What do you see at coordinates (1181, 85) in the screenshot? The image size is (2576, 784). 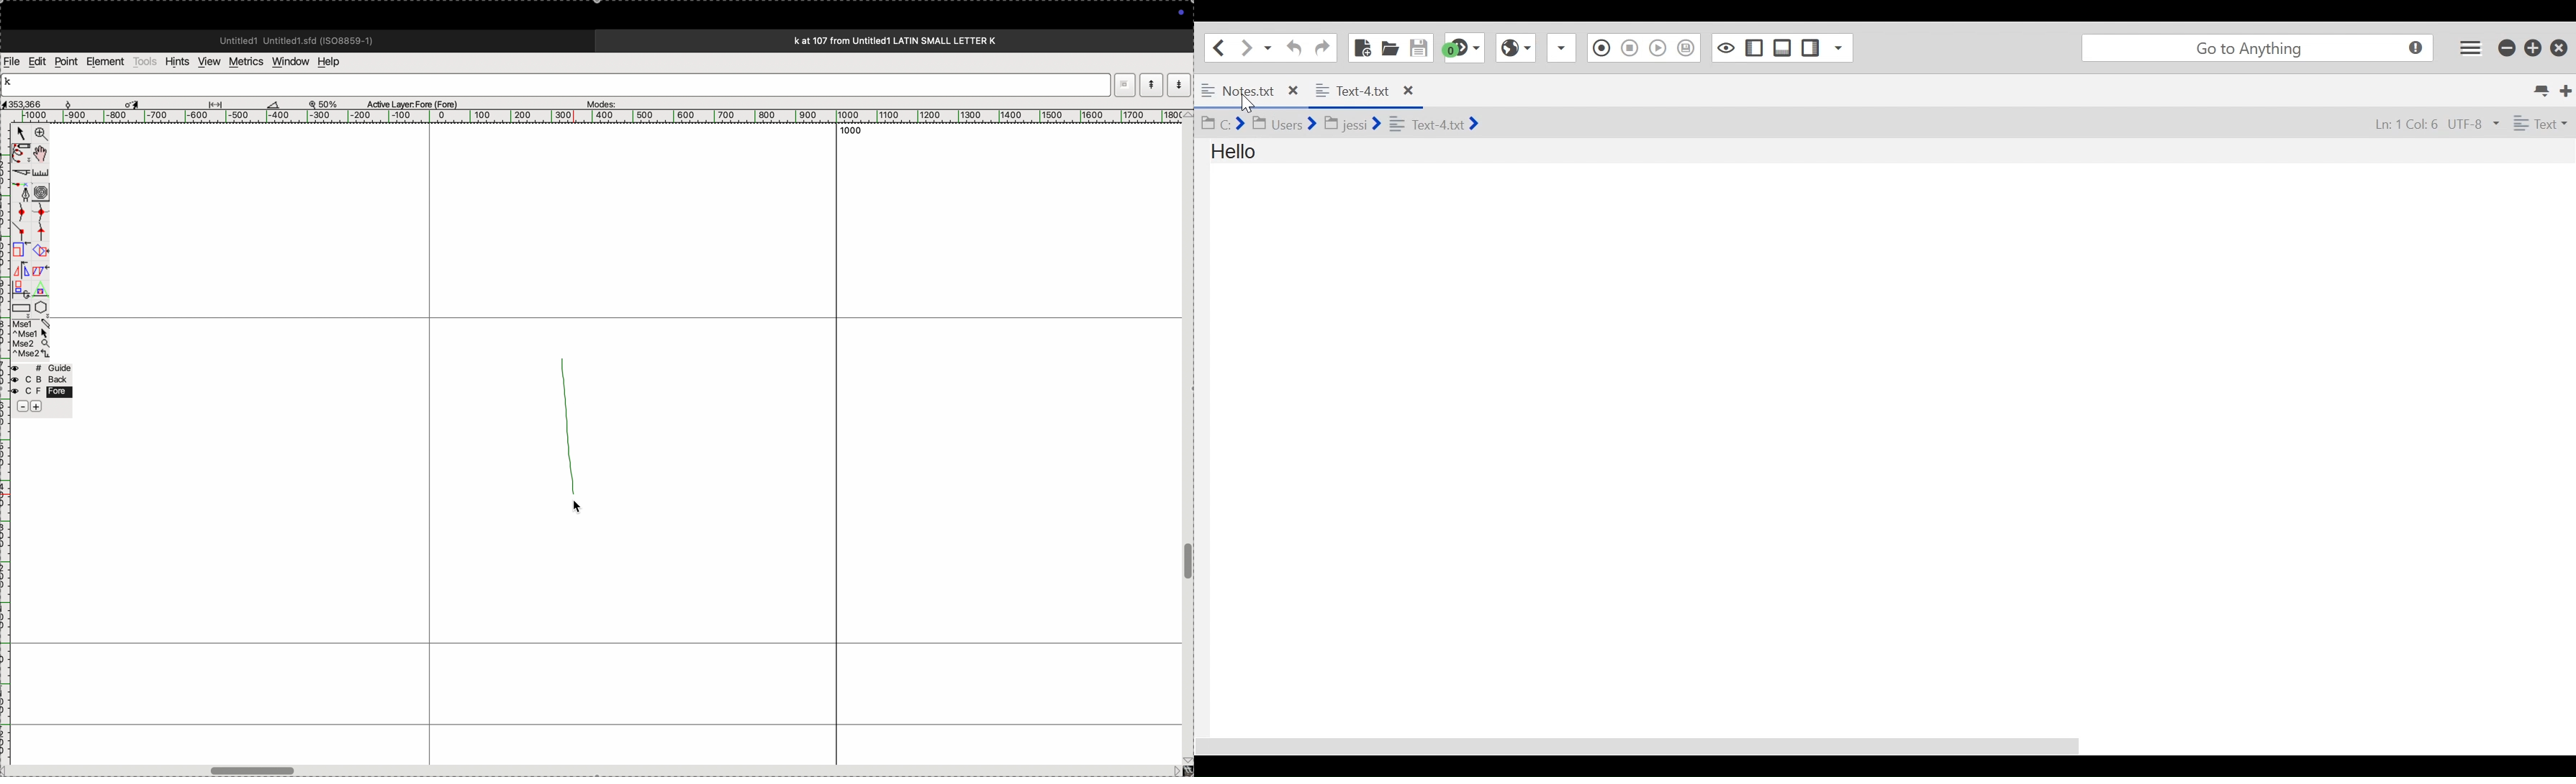 I see `modes` at bounding box center [1181, 85].